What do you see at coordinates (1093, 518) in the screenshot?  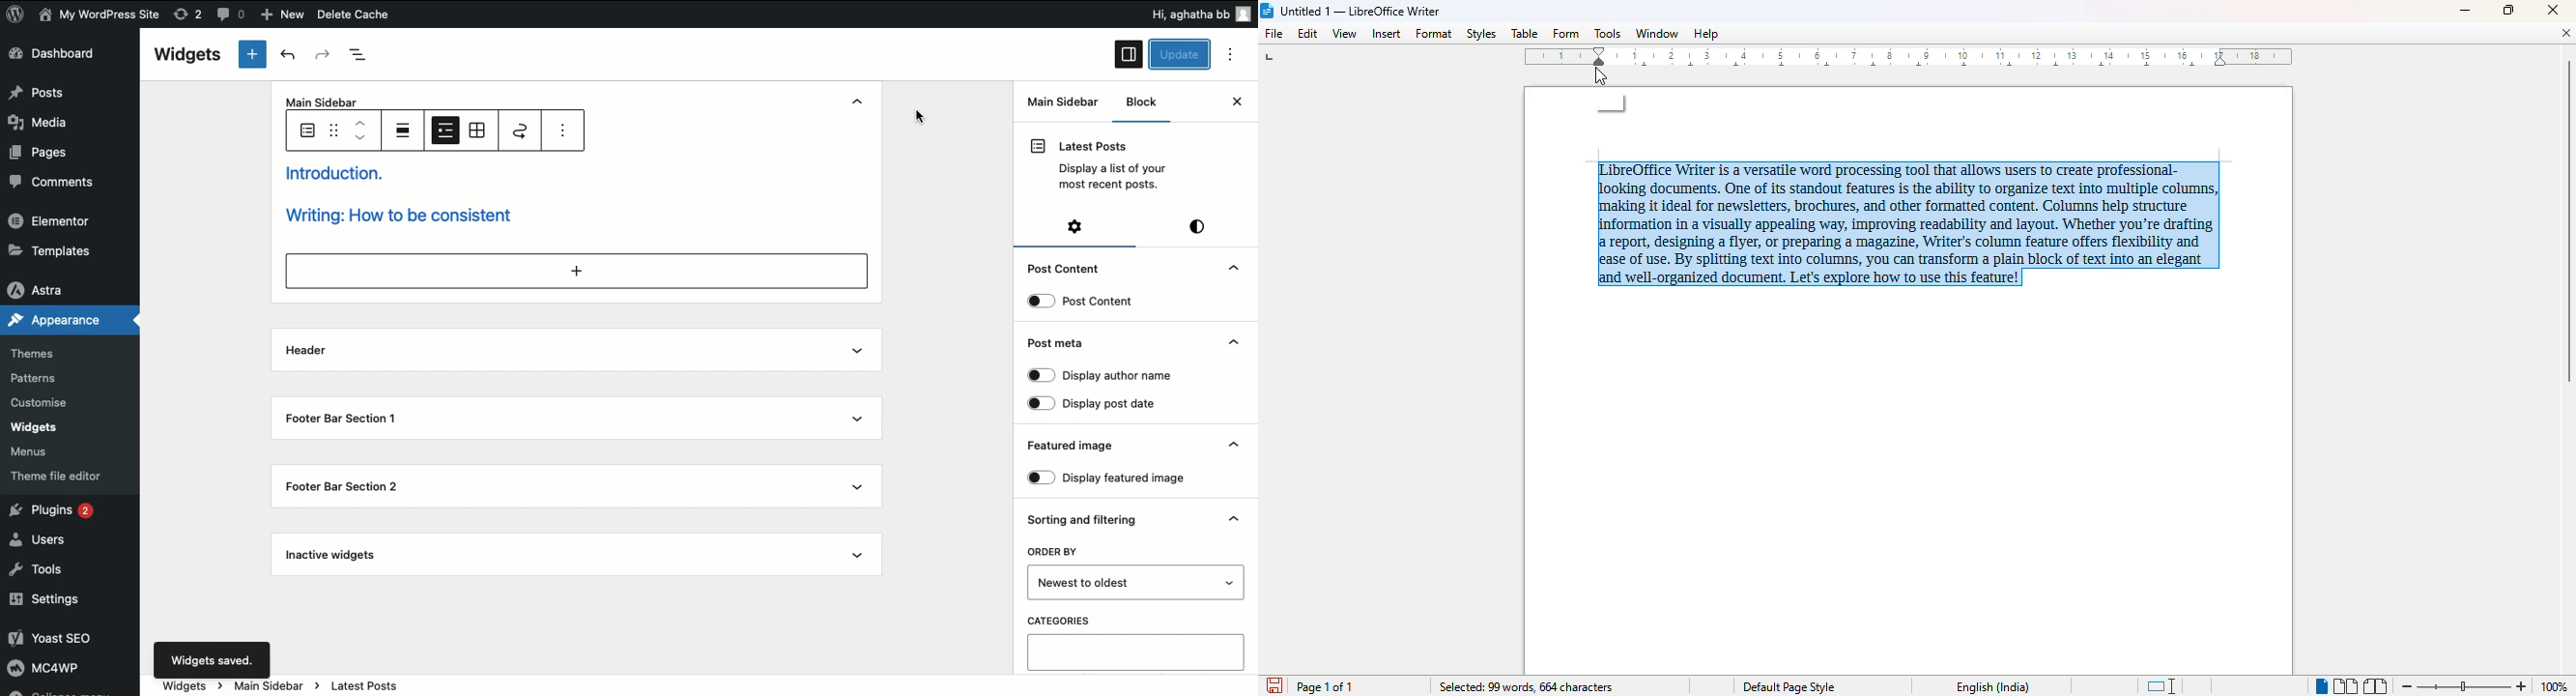 I see `Sorting and filtering` at bounding box center [1093, 518].